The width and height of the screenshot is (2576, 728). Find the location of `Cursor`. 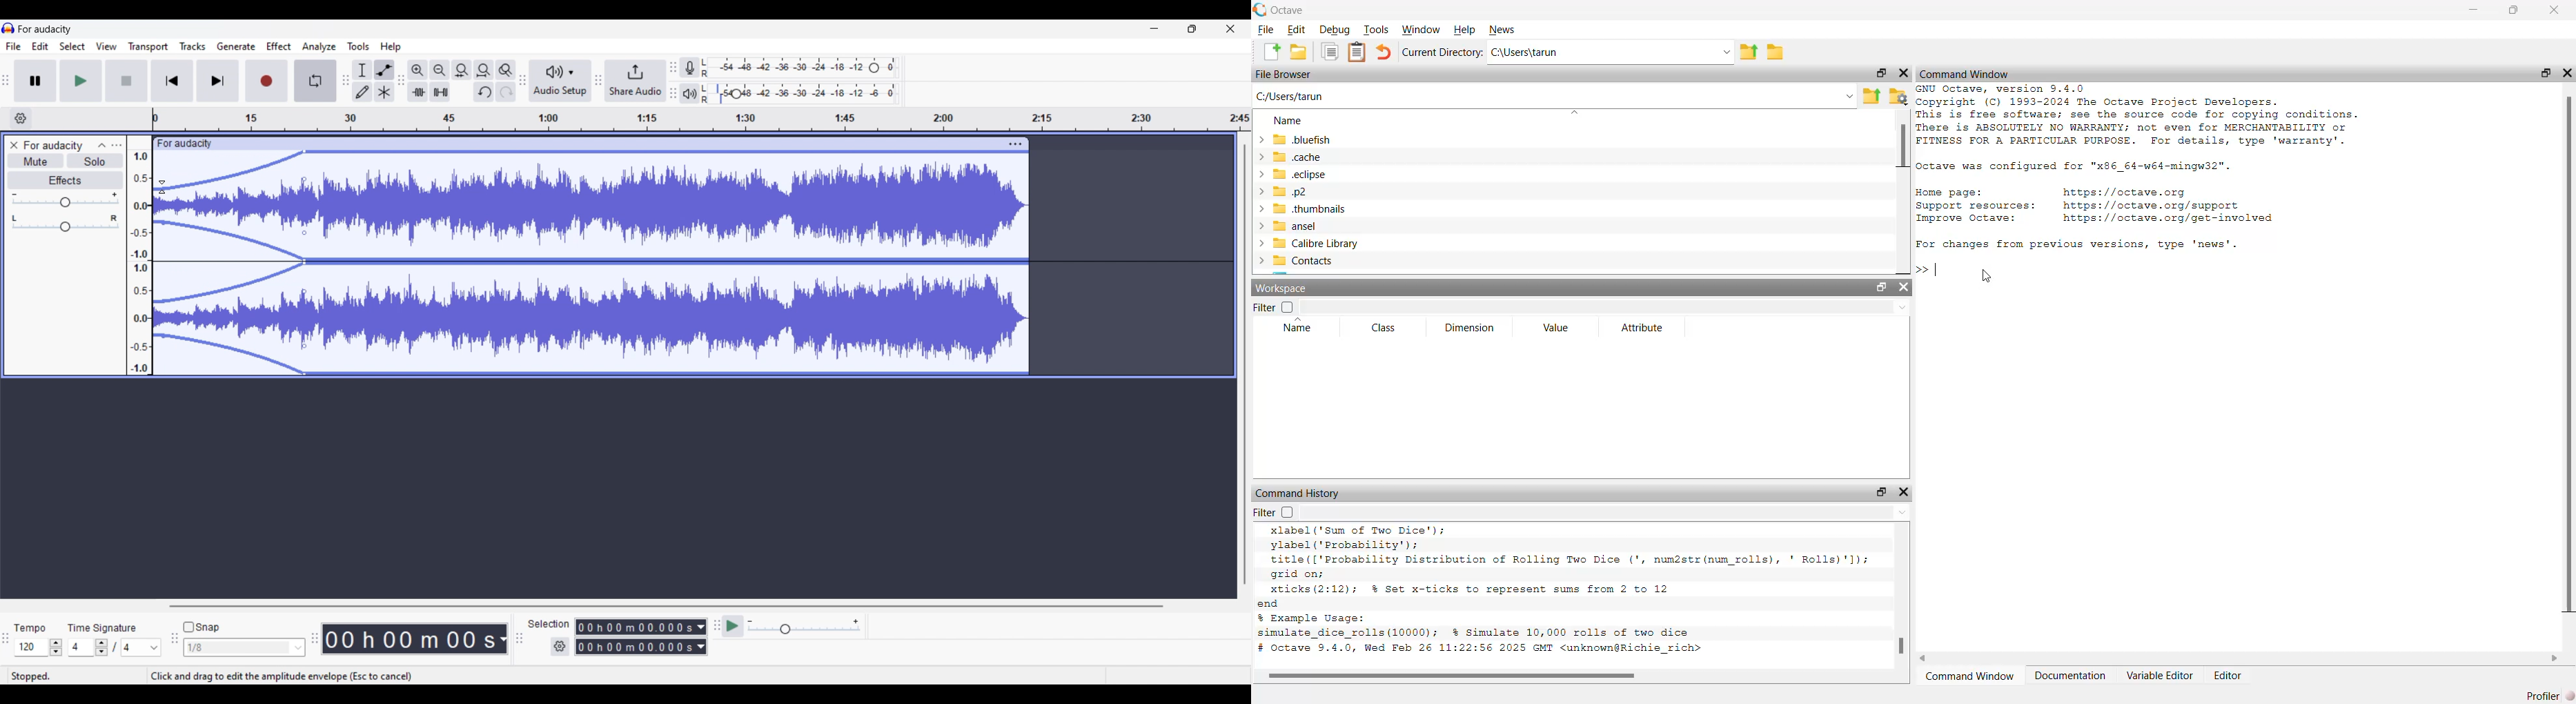

Cursor is located at coordinates (1987, 275).